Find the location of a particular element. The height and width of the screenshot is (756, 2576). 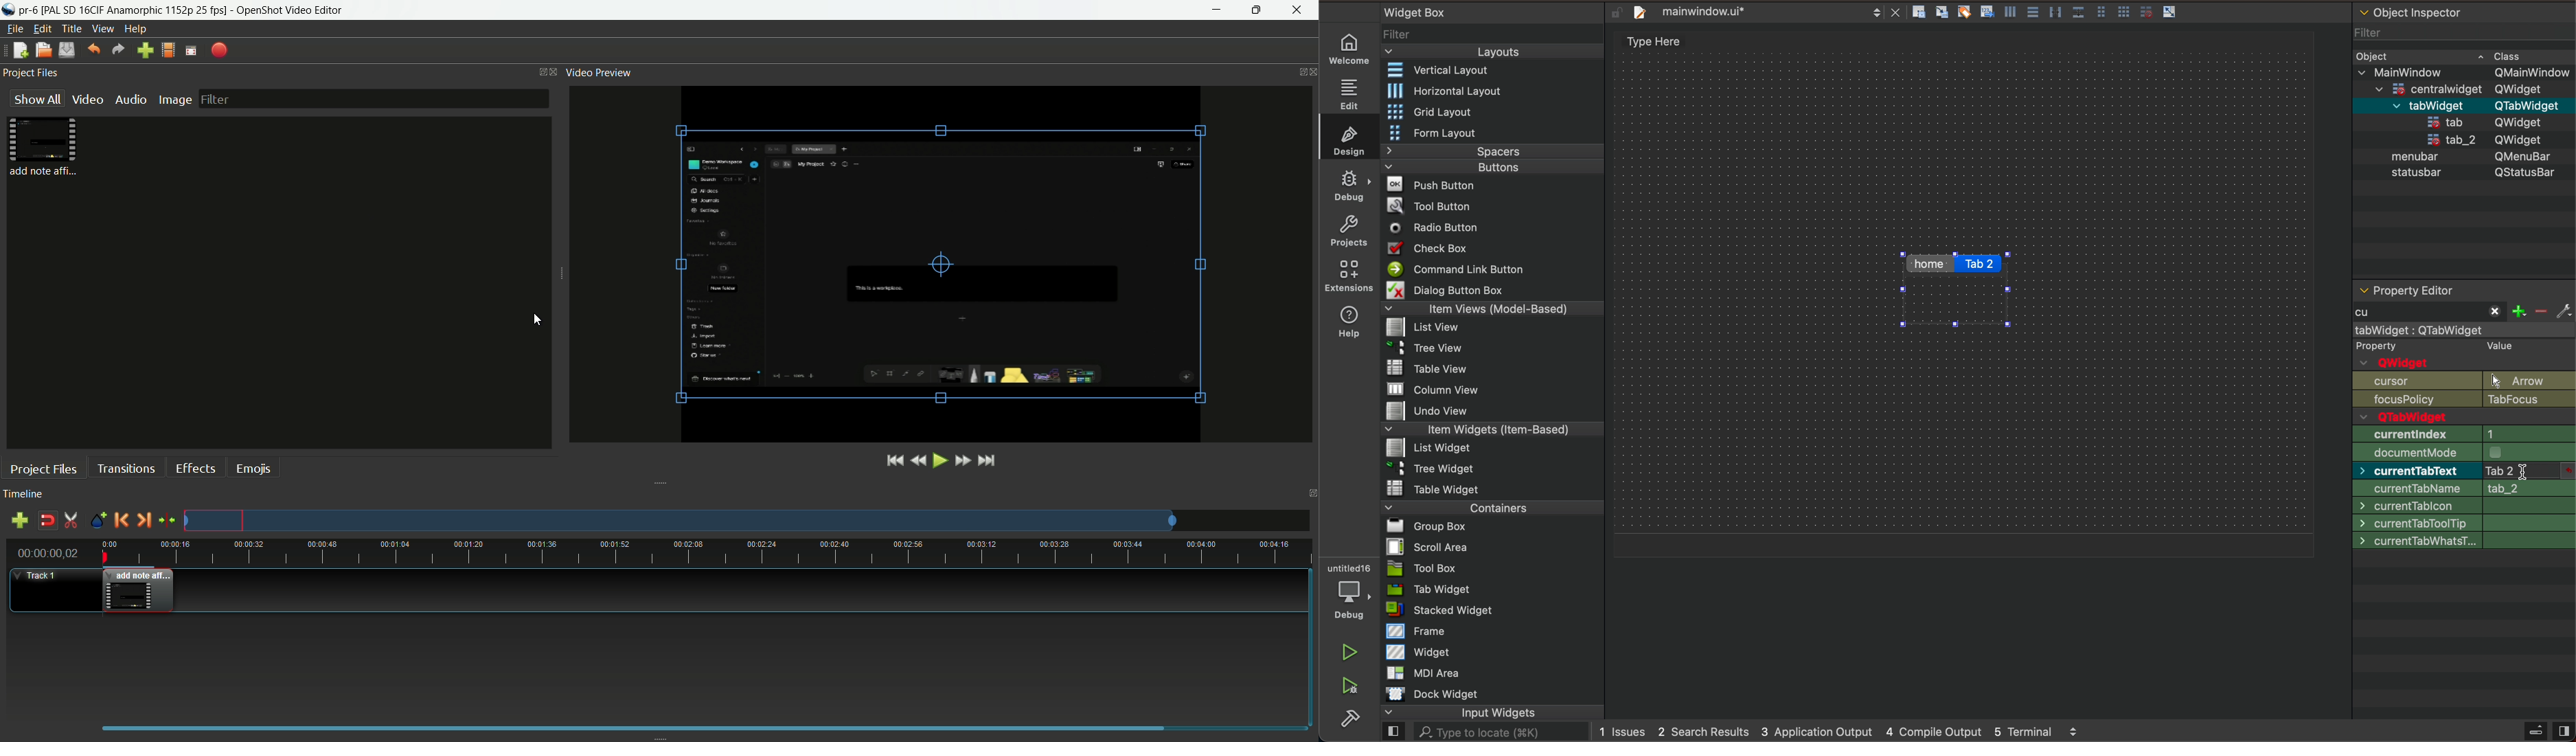

import file is located at coordinates (144, 50).